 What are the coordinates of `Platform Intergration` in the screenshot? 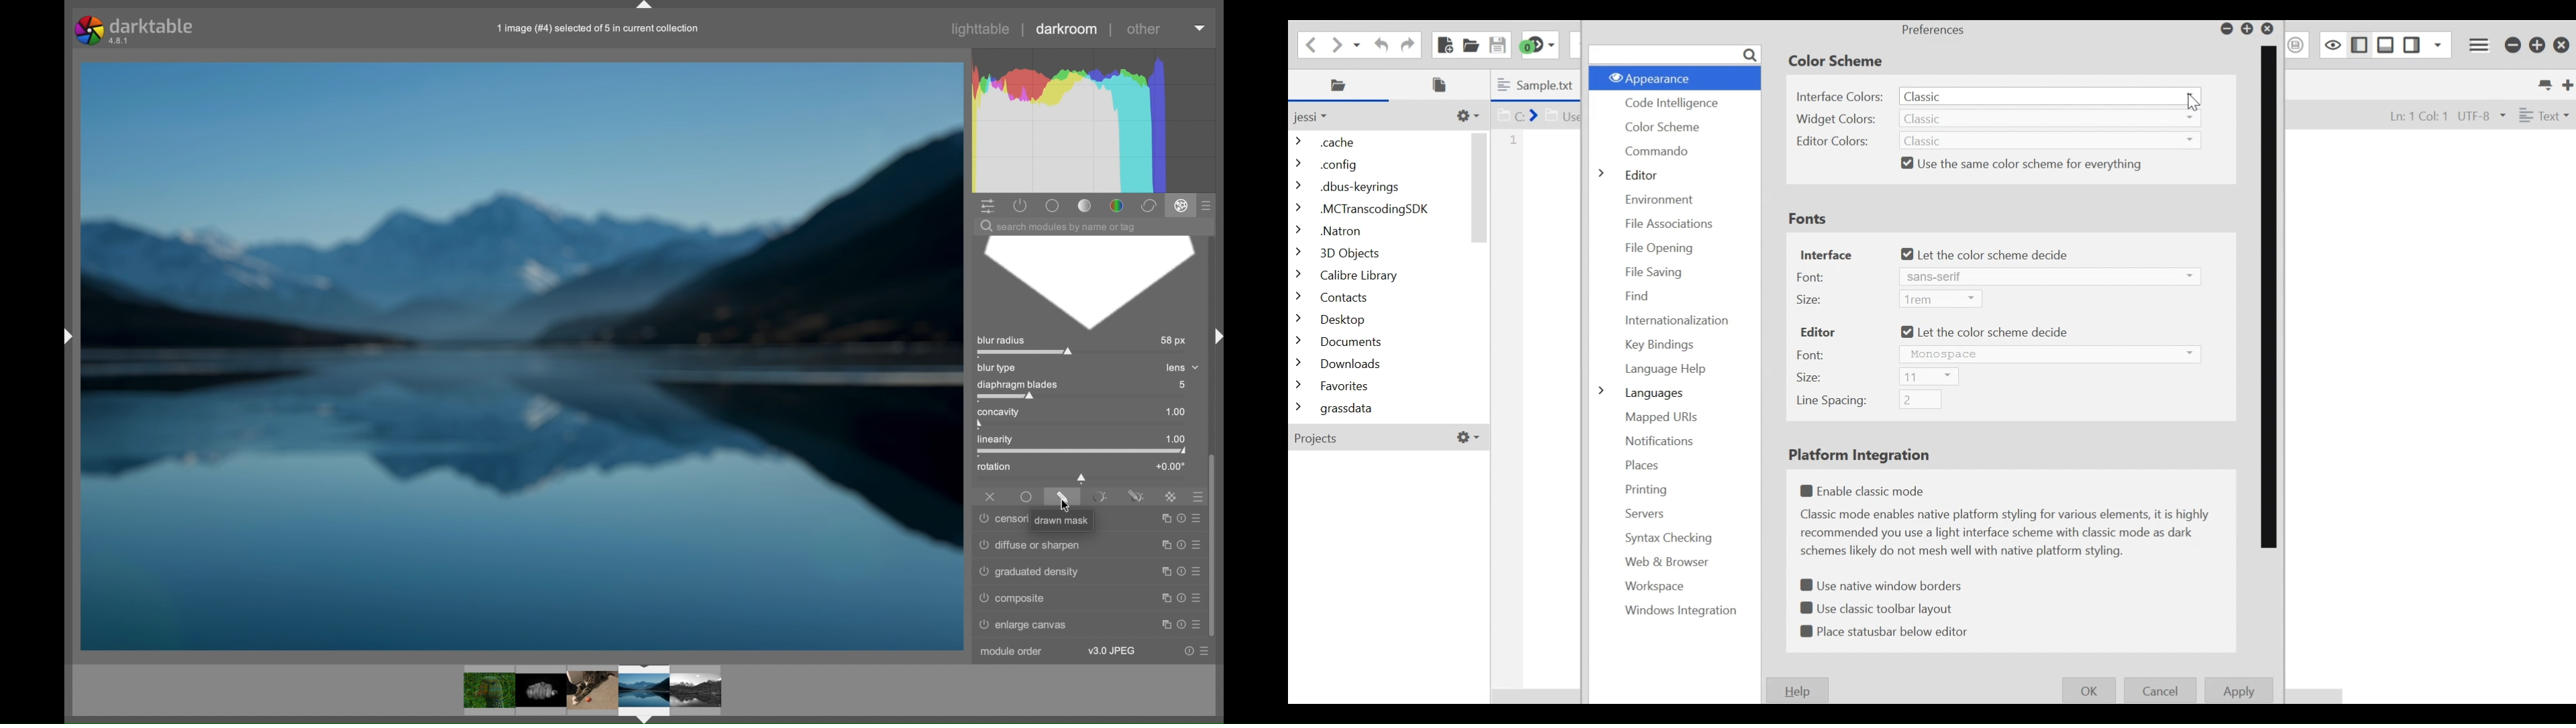 It's located at (1864, 456).